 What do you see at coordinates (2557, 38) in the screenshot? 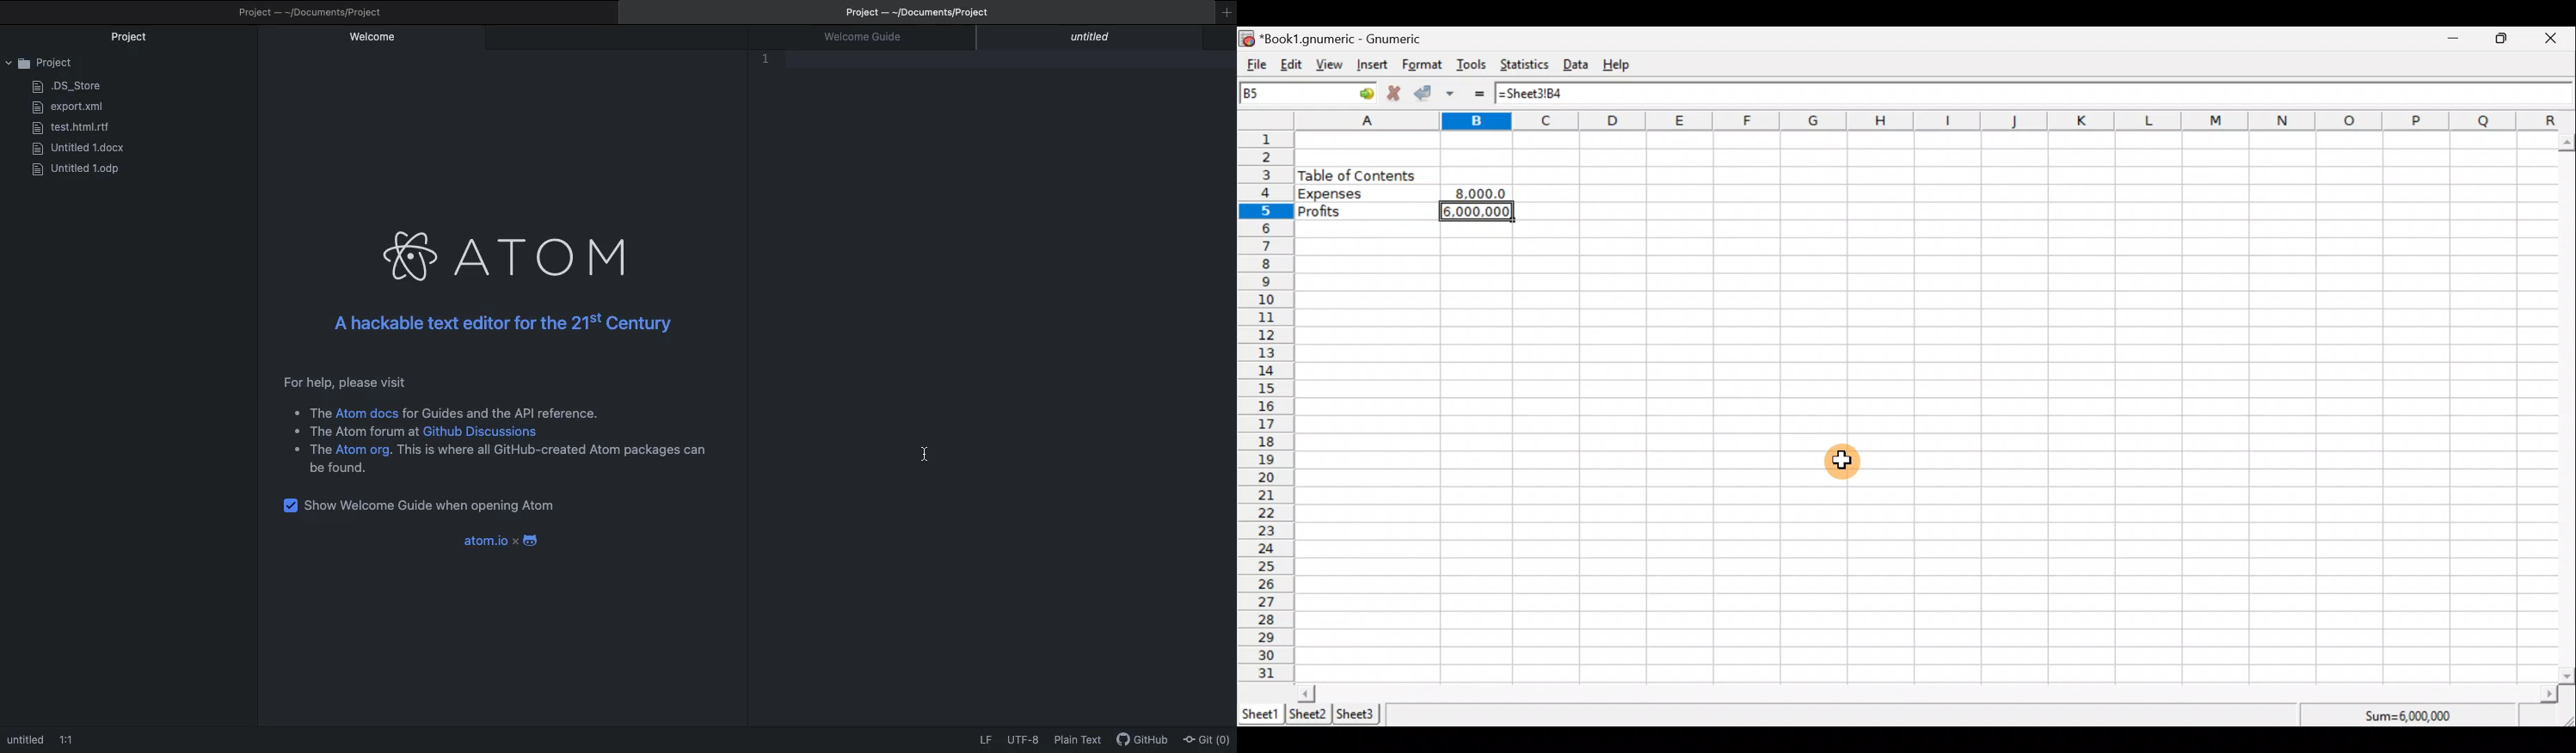
I see `Close` at bounding box center [2557, 38].